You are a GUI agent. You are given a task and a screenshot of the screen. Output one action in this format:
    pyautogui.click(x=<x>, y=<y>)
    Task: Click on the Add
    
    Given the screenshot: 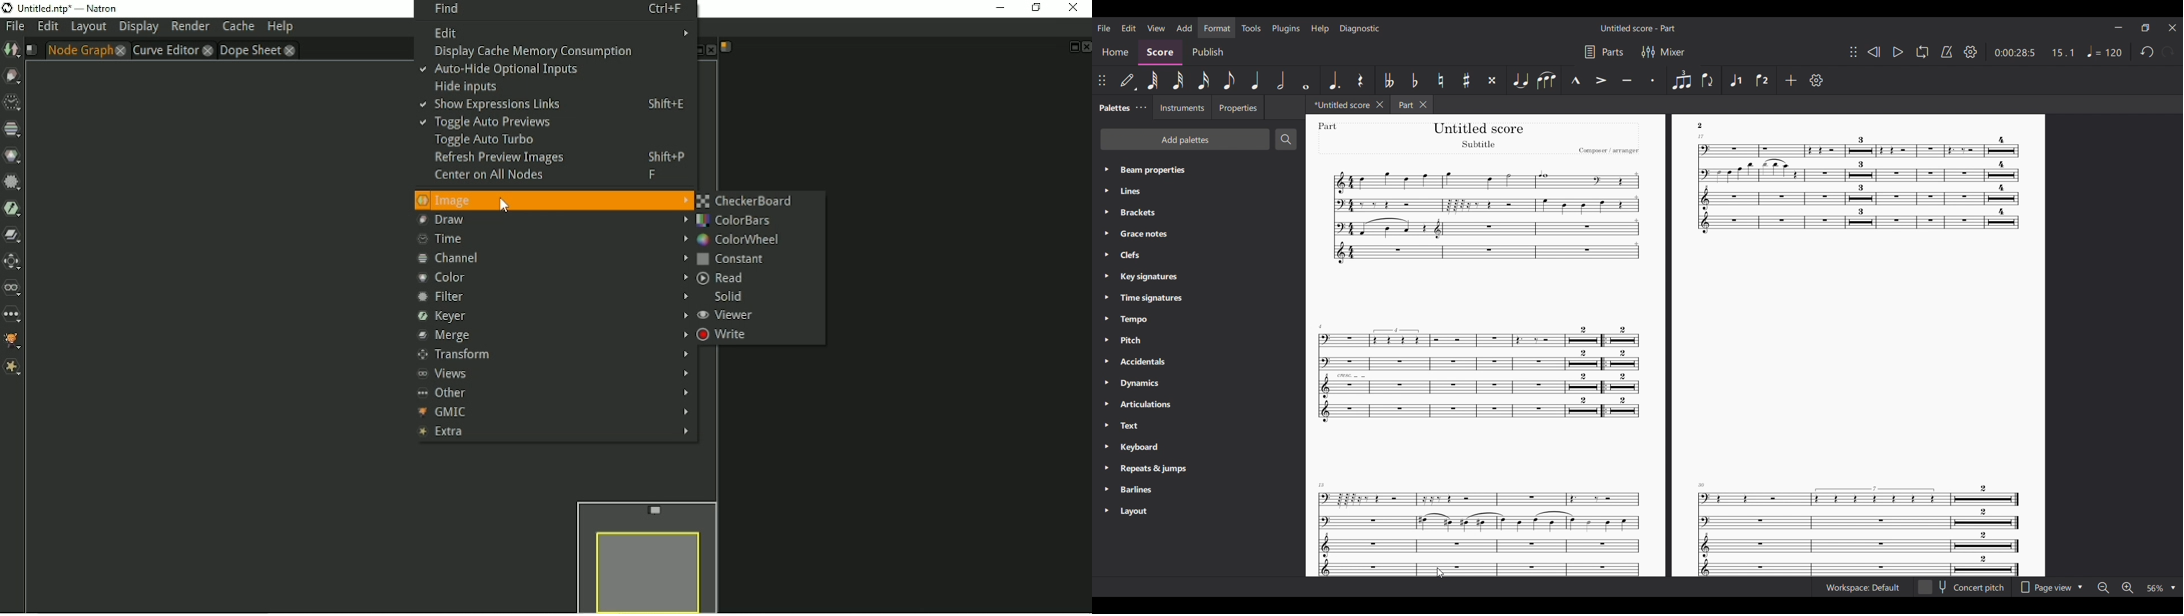 What is the action you would take?
    pyautogui.click(x=1791, y=80)
    